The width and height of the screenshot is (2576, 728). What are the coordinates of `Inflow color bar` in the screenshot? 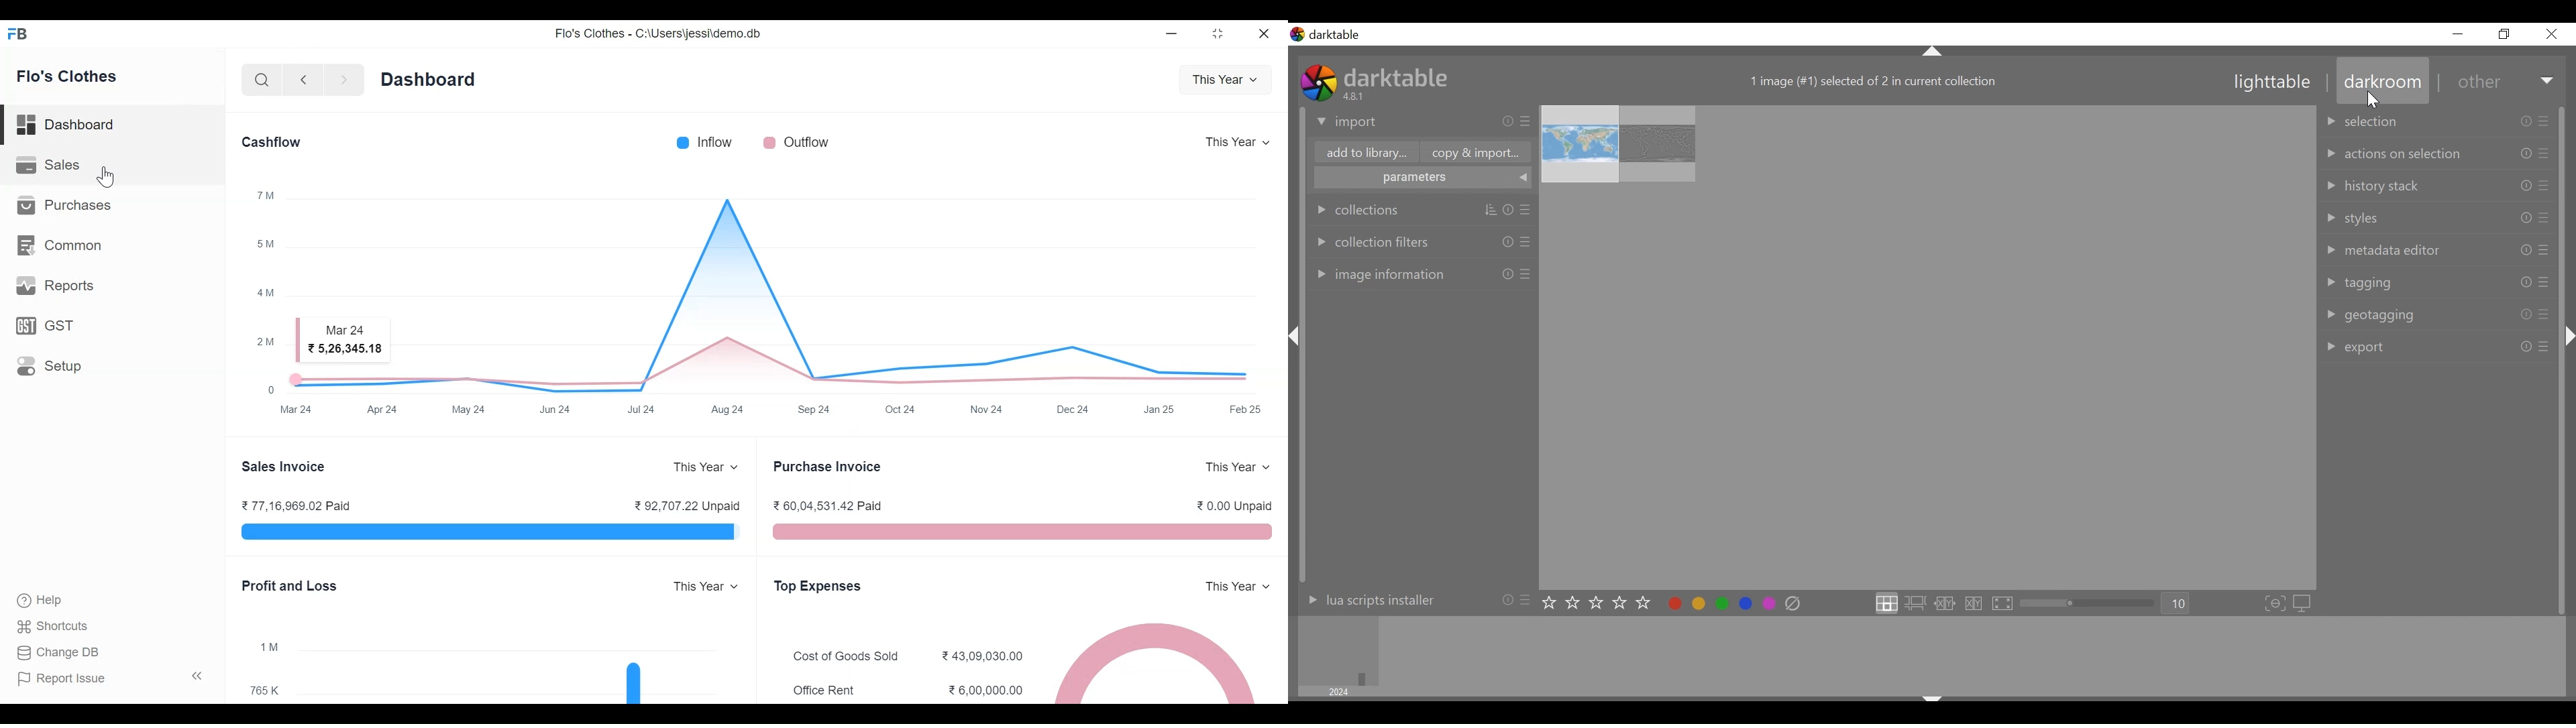 It's located at (682, 141).